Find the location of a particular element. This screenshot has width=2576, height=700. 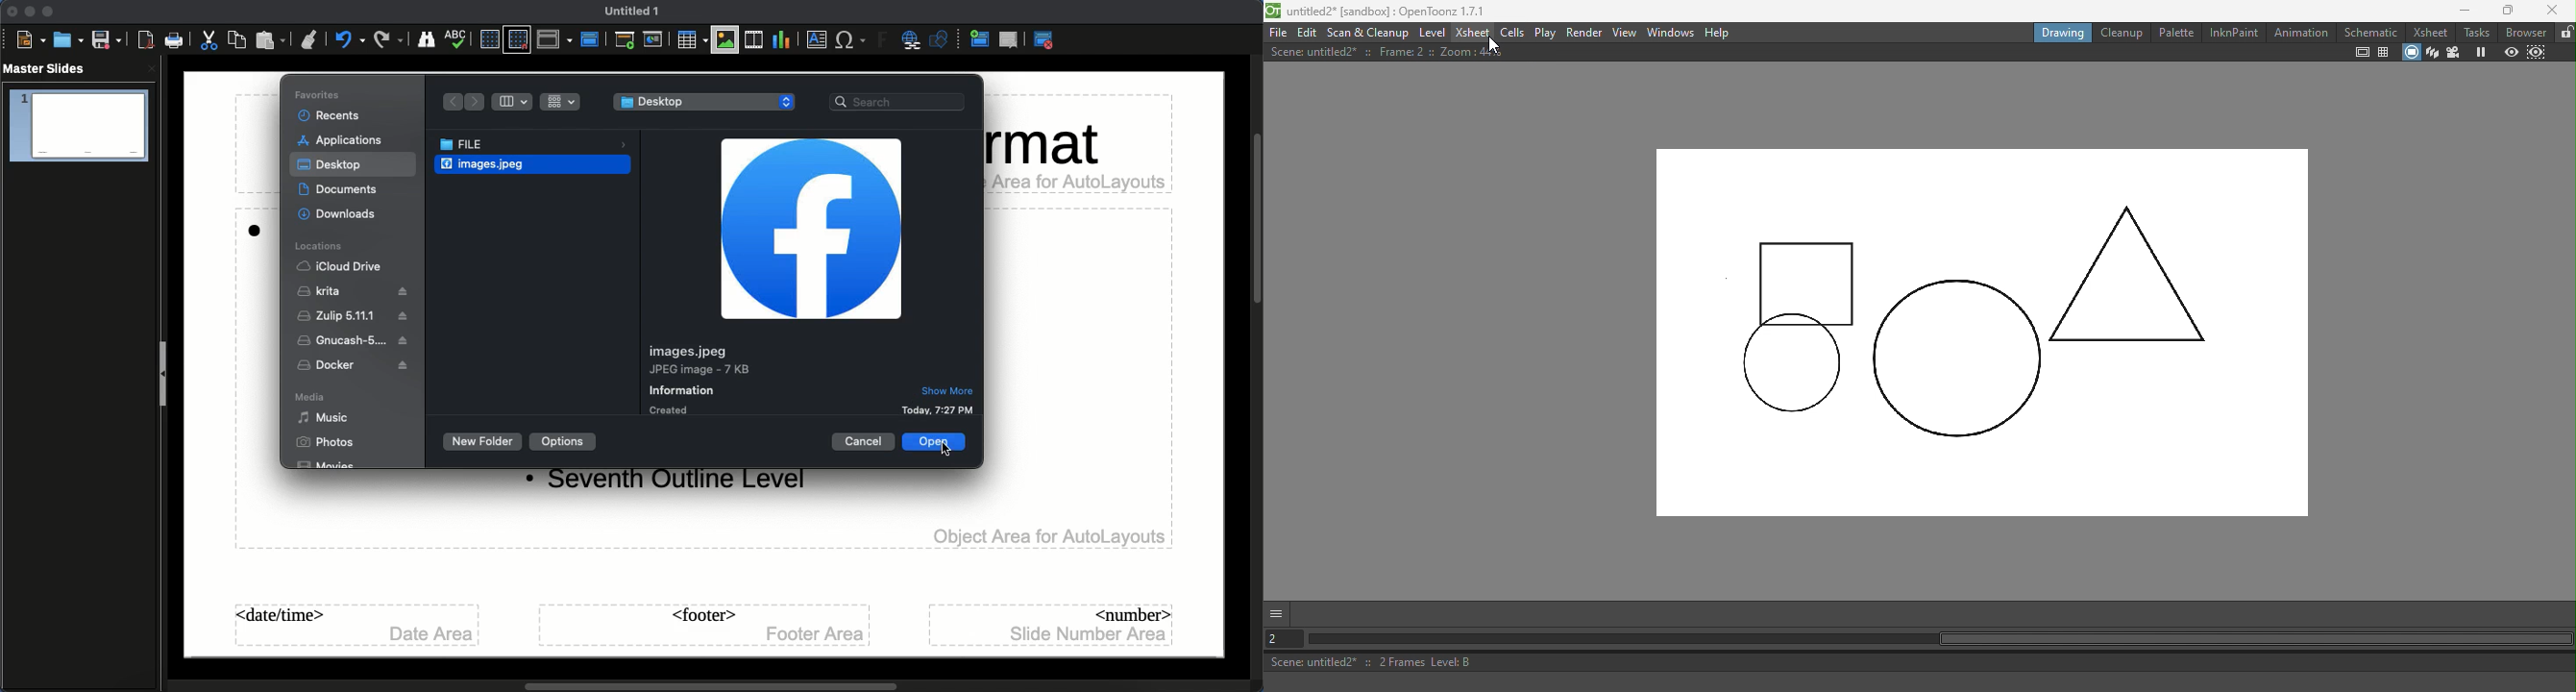

Options is located at coordinates (565, 441).